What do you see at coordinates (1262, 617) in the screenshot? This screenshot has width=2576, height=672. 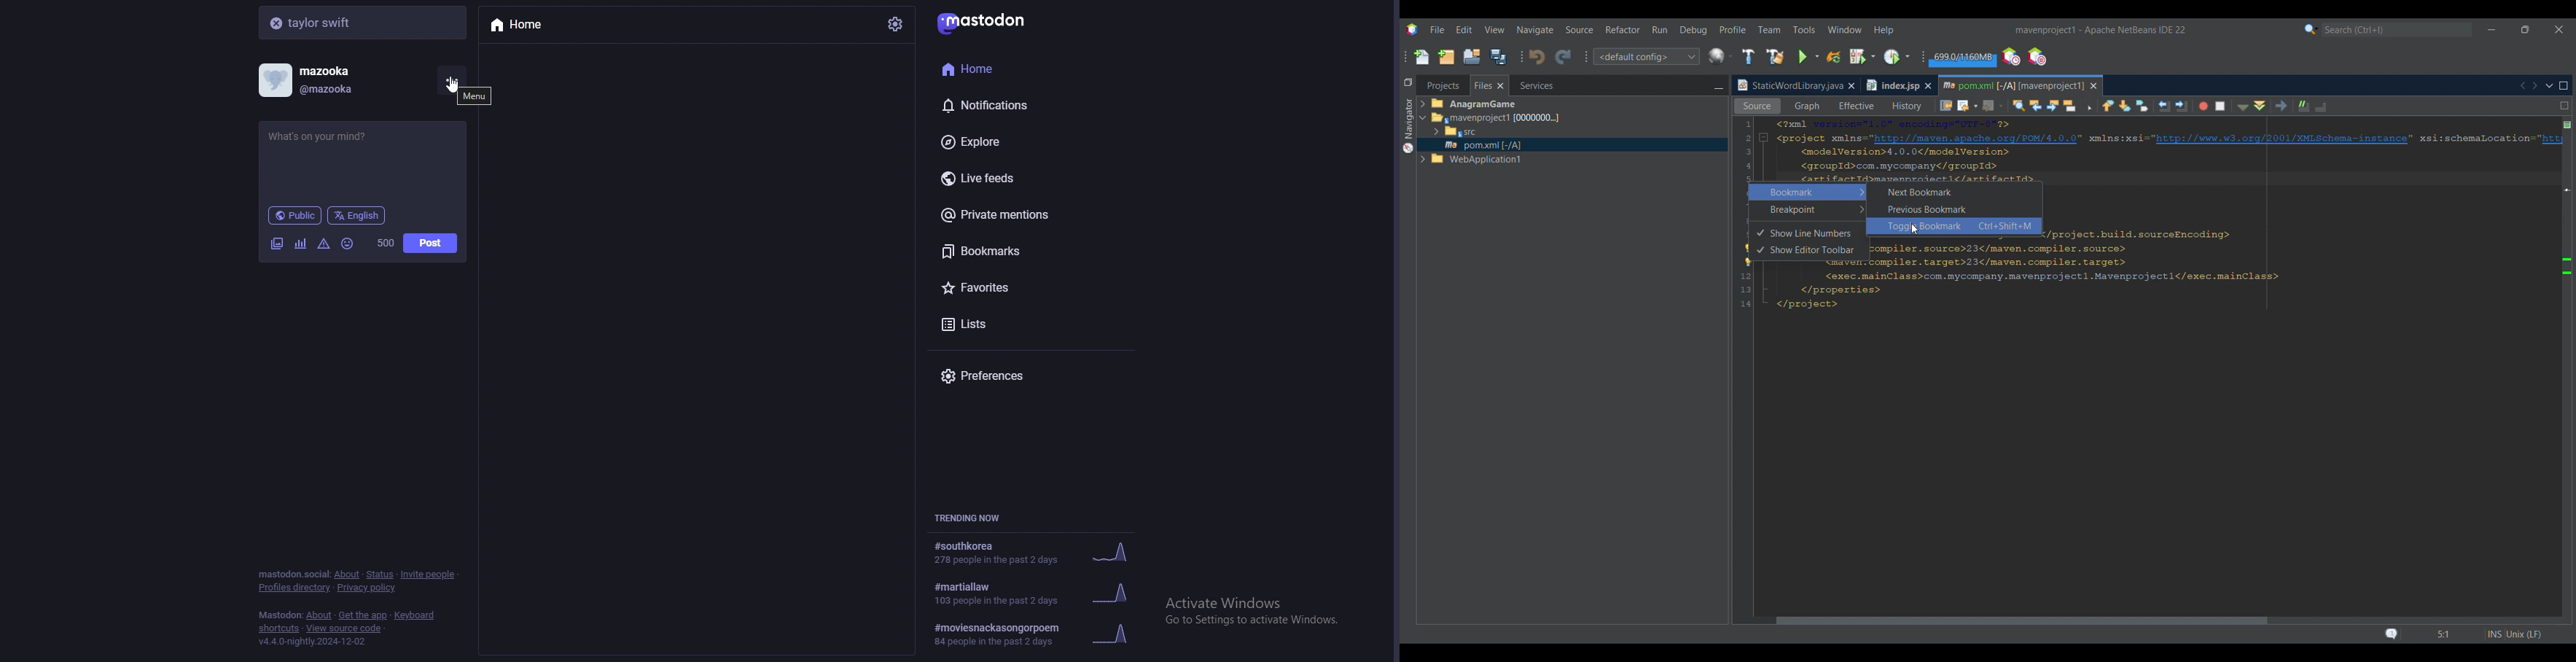 I see `windows activation prompt` at bounding box center [1262, 617].